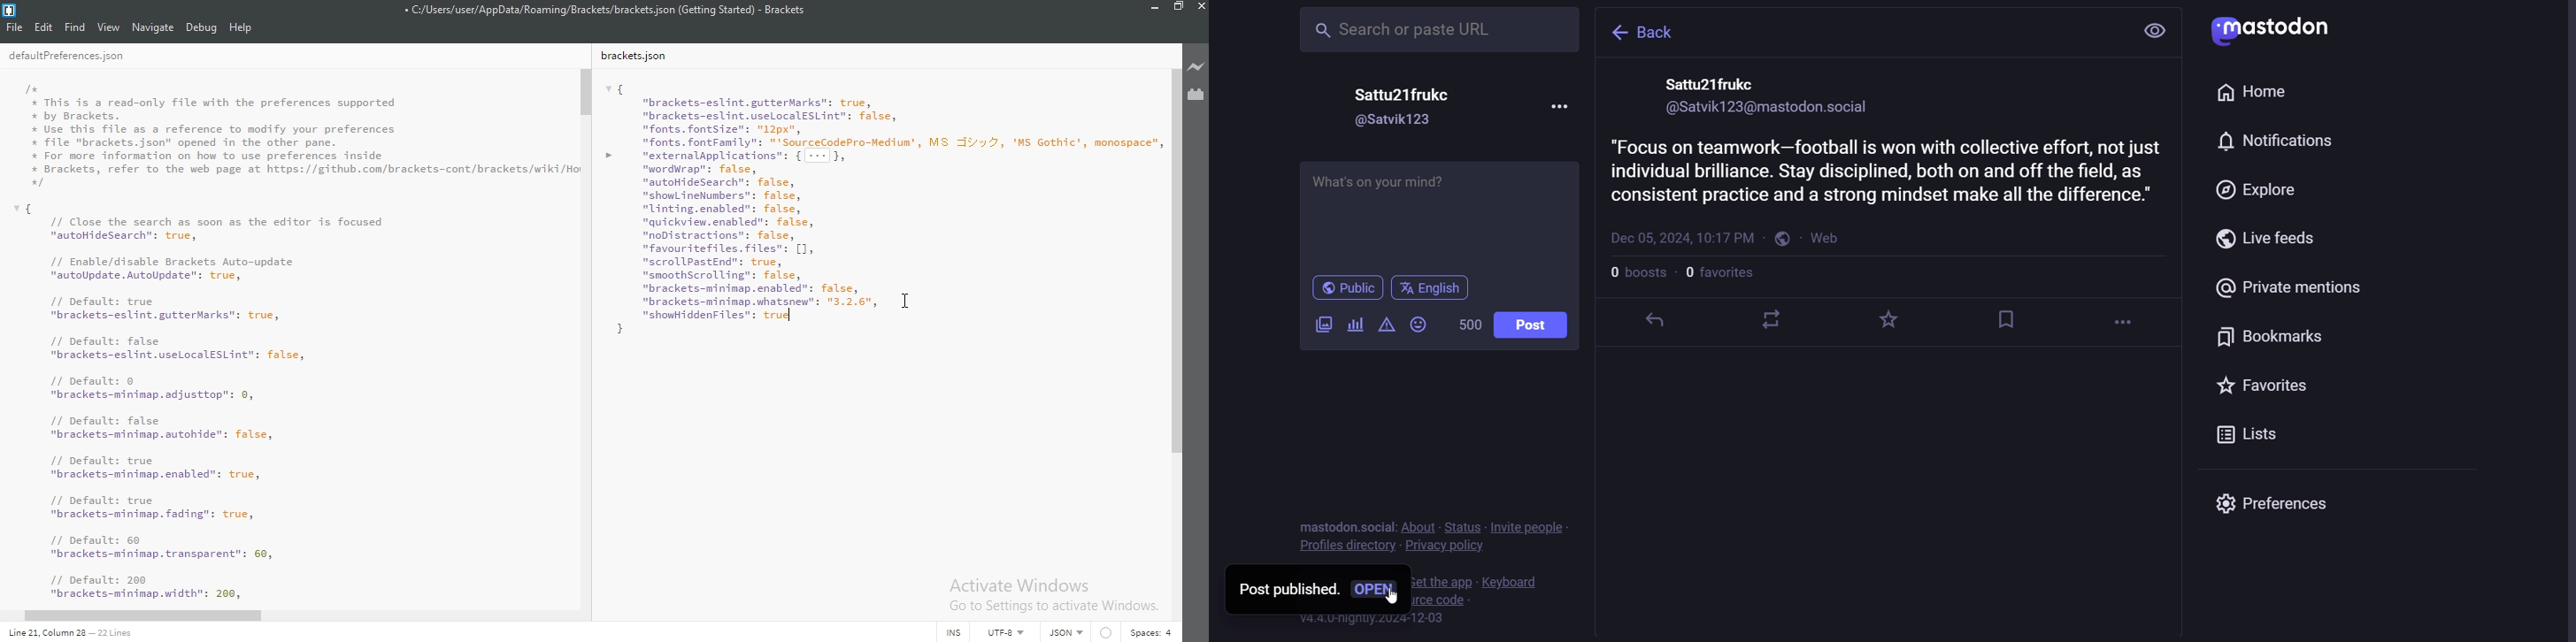  I want to click on close, so click(1200, 11).